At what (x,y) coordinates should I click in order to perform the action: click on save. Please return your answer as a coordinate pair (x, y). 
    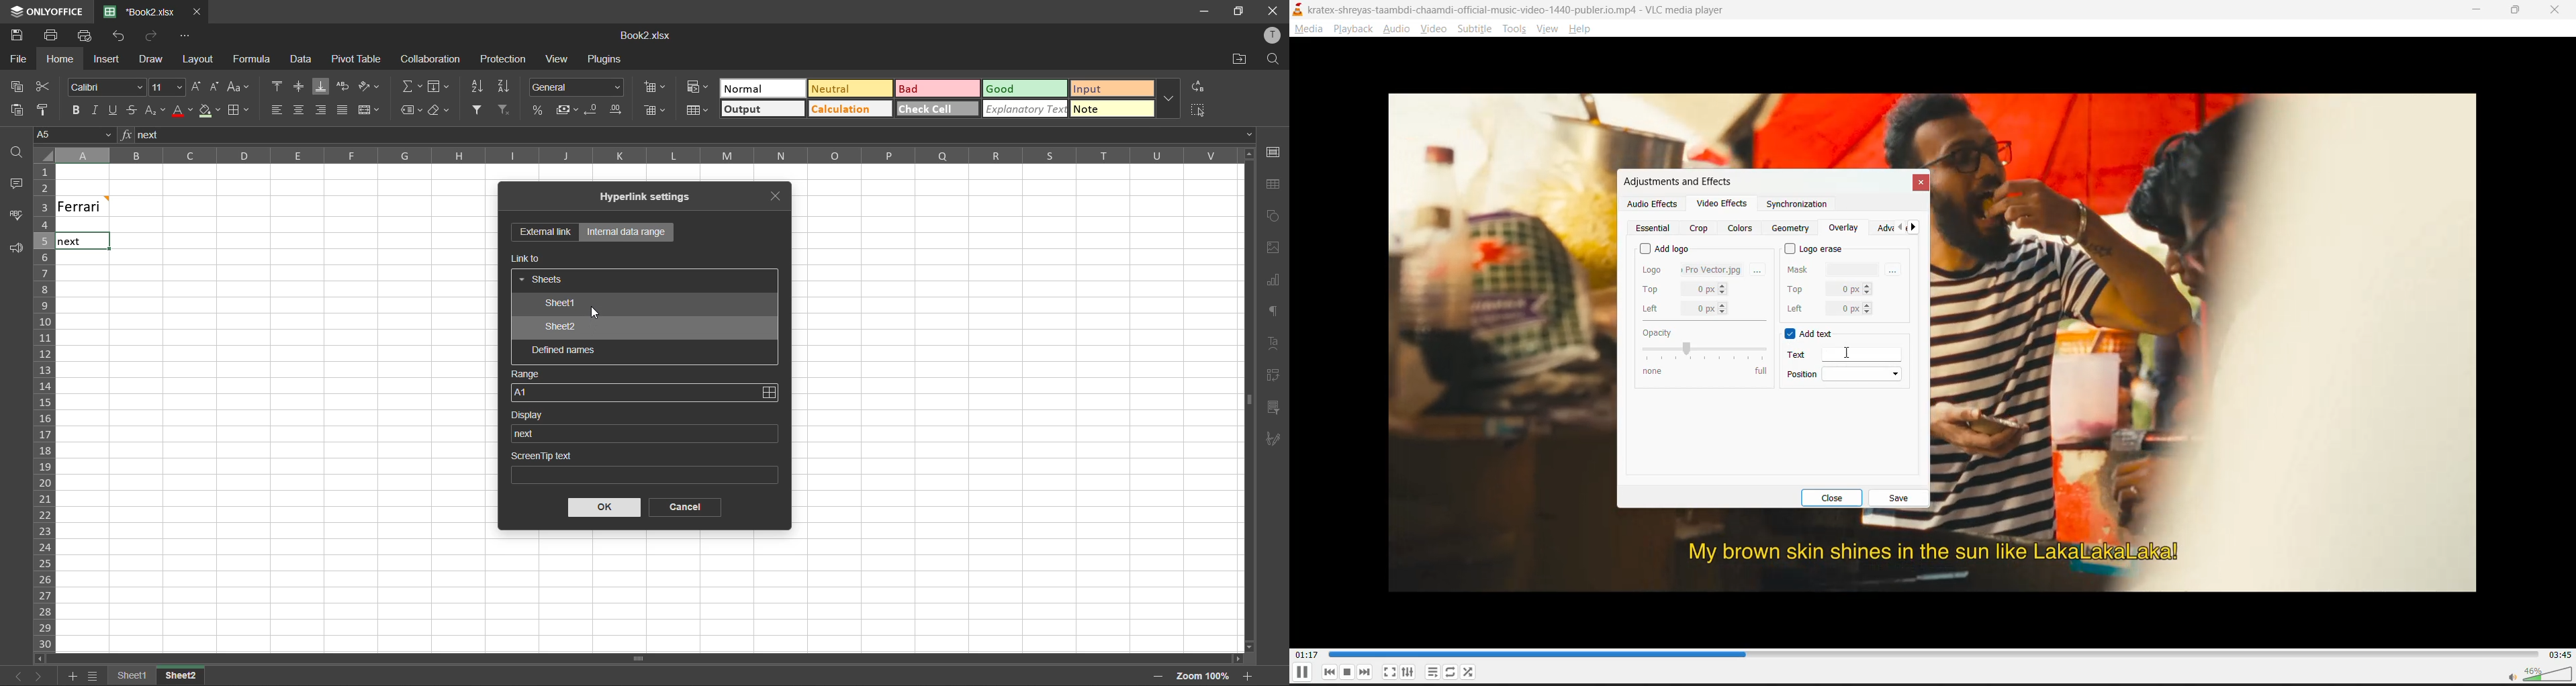
    Looking at the image, I should click on (16, 36).